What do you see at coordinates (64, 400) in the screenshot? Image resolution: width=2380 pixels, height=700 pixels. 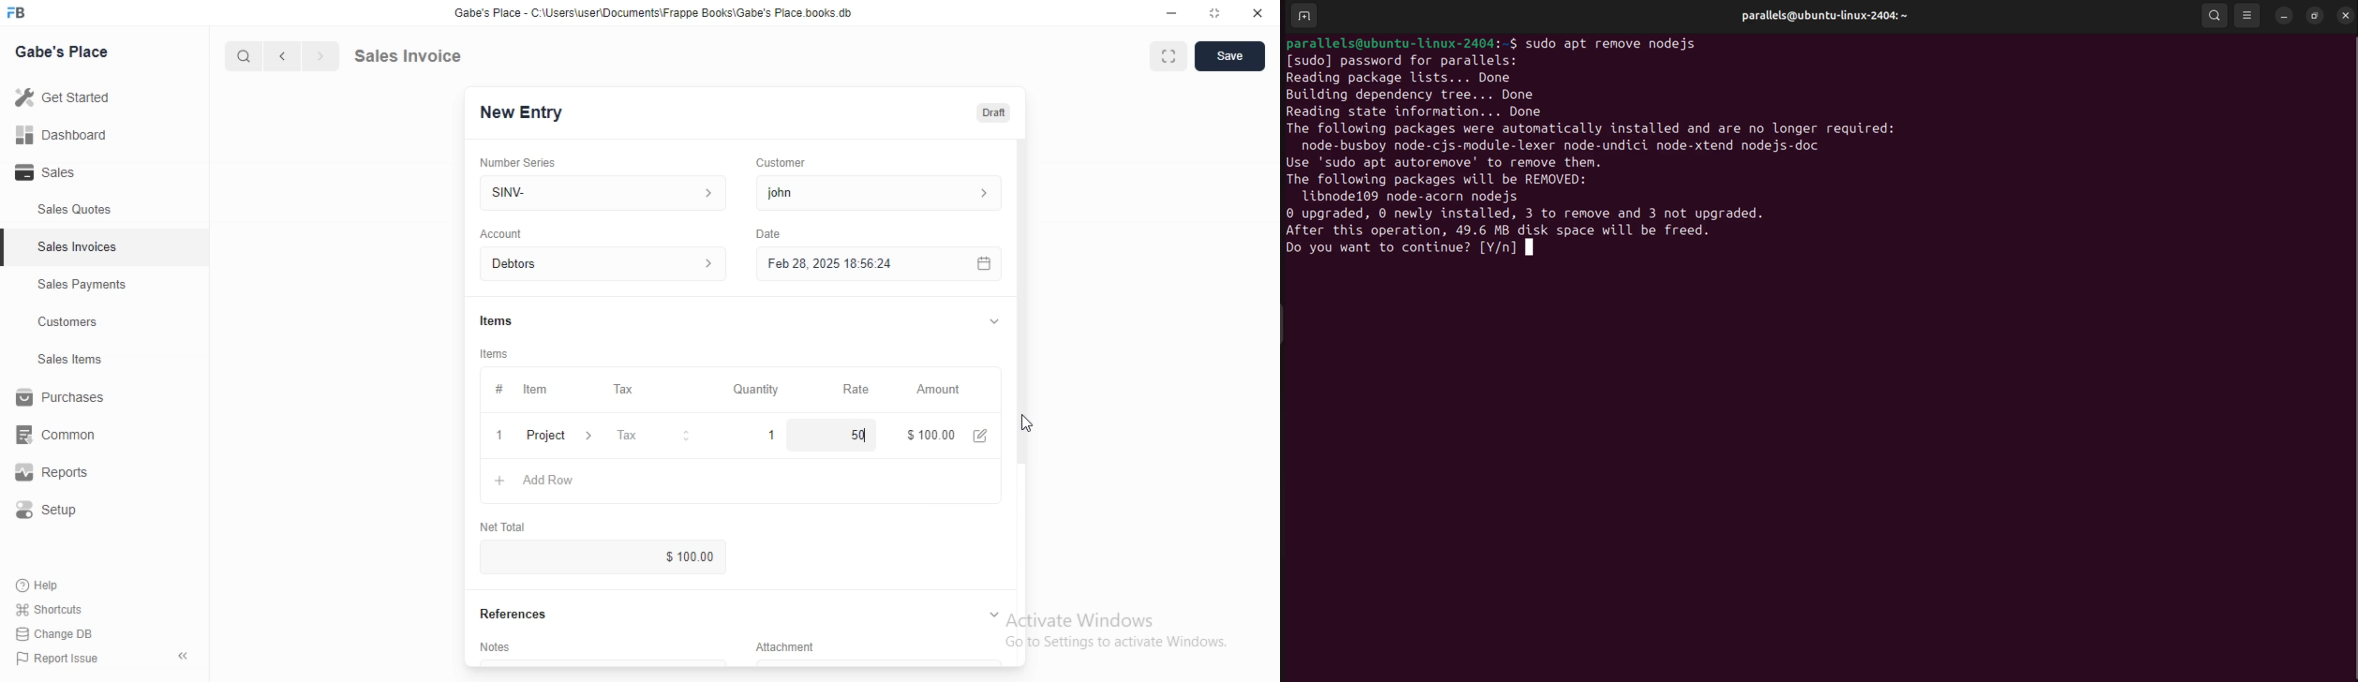 I see `Purchases` at bounding box center [64, 400].